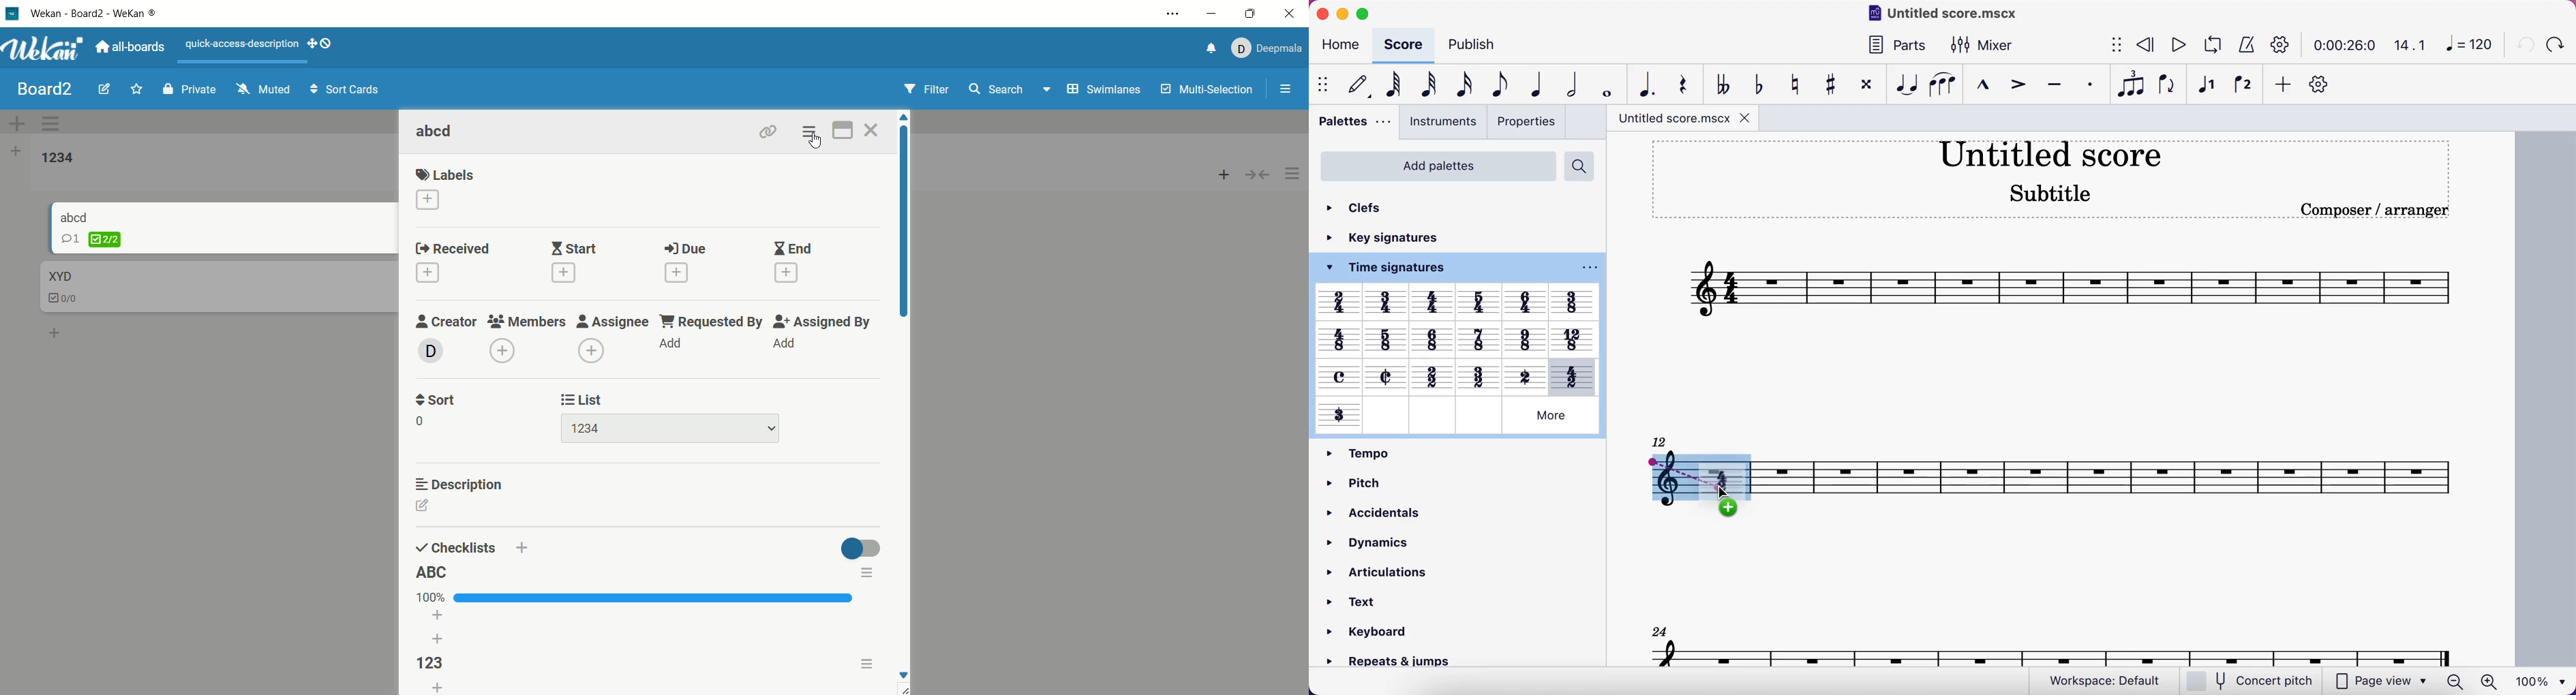 Image resolution: width=2576 pixels, height=700 pixels. What do you see at coordinates (1526, 302) in the screenshot?
I see `` at bounding box center [1526, 302].